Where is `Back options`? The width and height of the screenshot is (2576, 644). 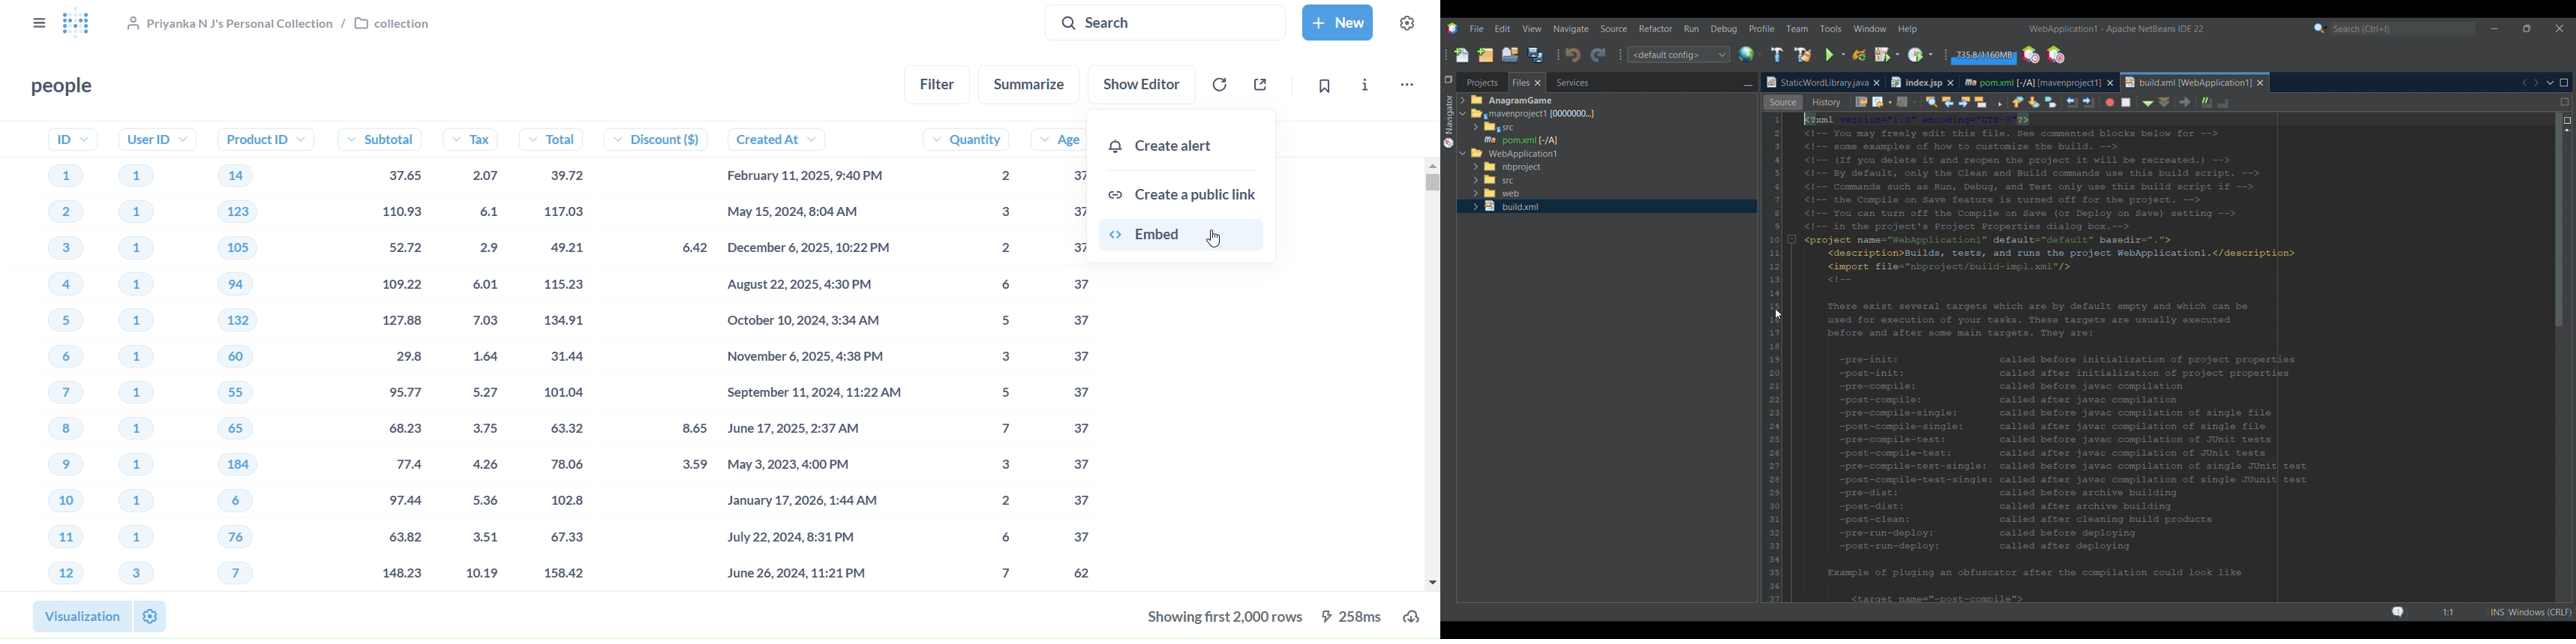 Back options is located at coordinates (1986, 102).